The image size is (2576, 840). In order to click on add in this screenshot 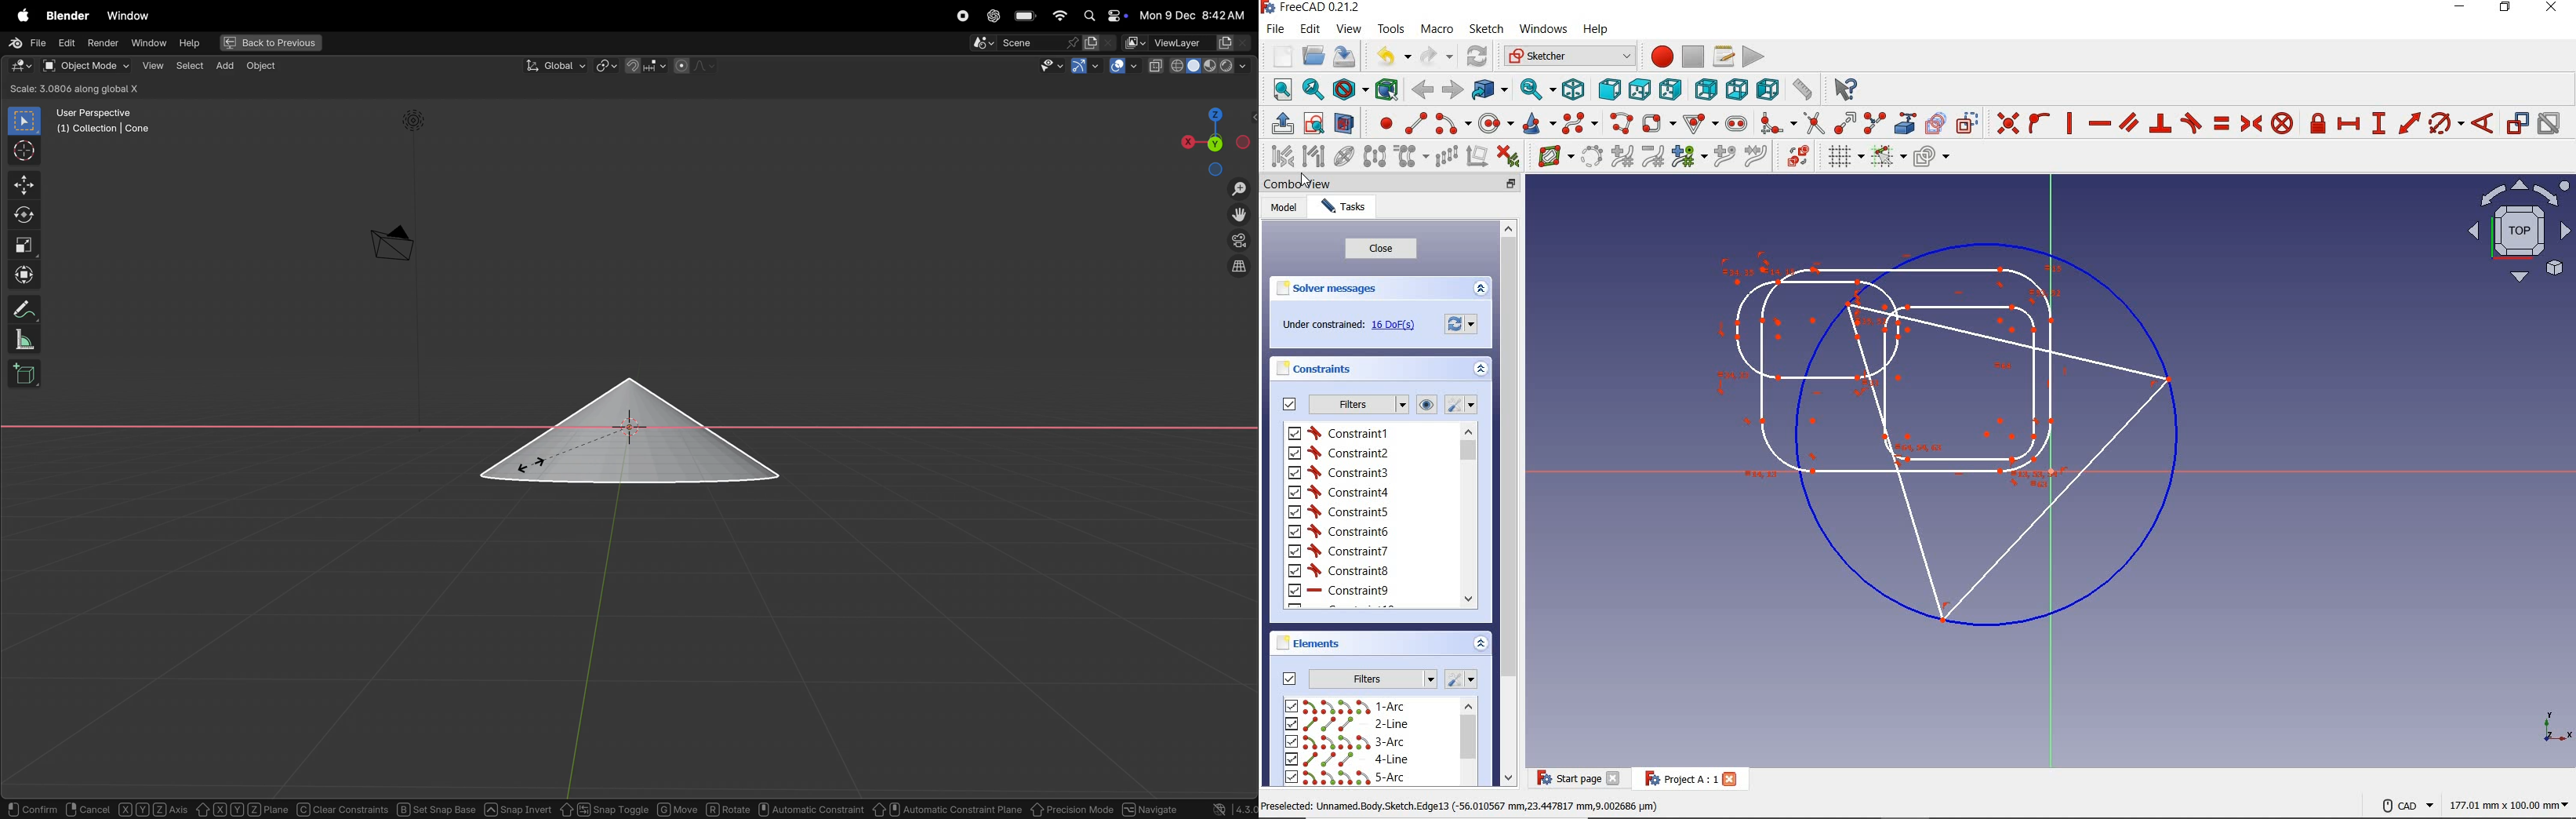, I will do `click(226, 66)`.